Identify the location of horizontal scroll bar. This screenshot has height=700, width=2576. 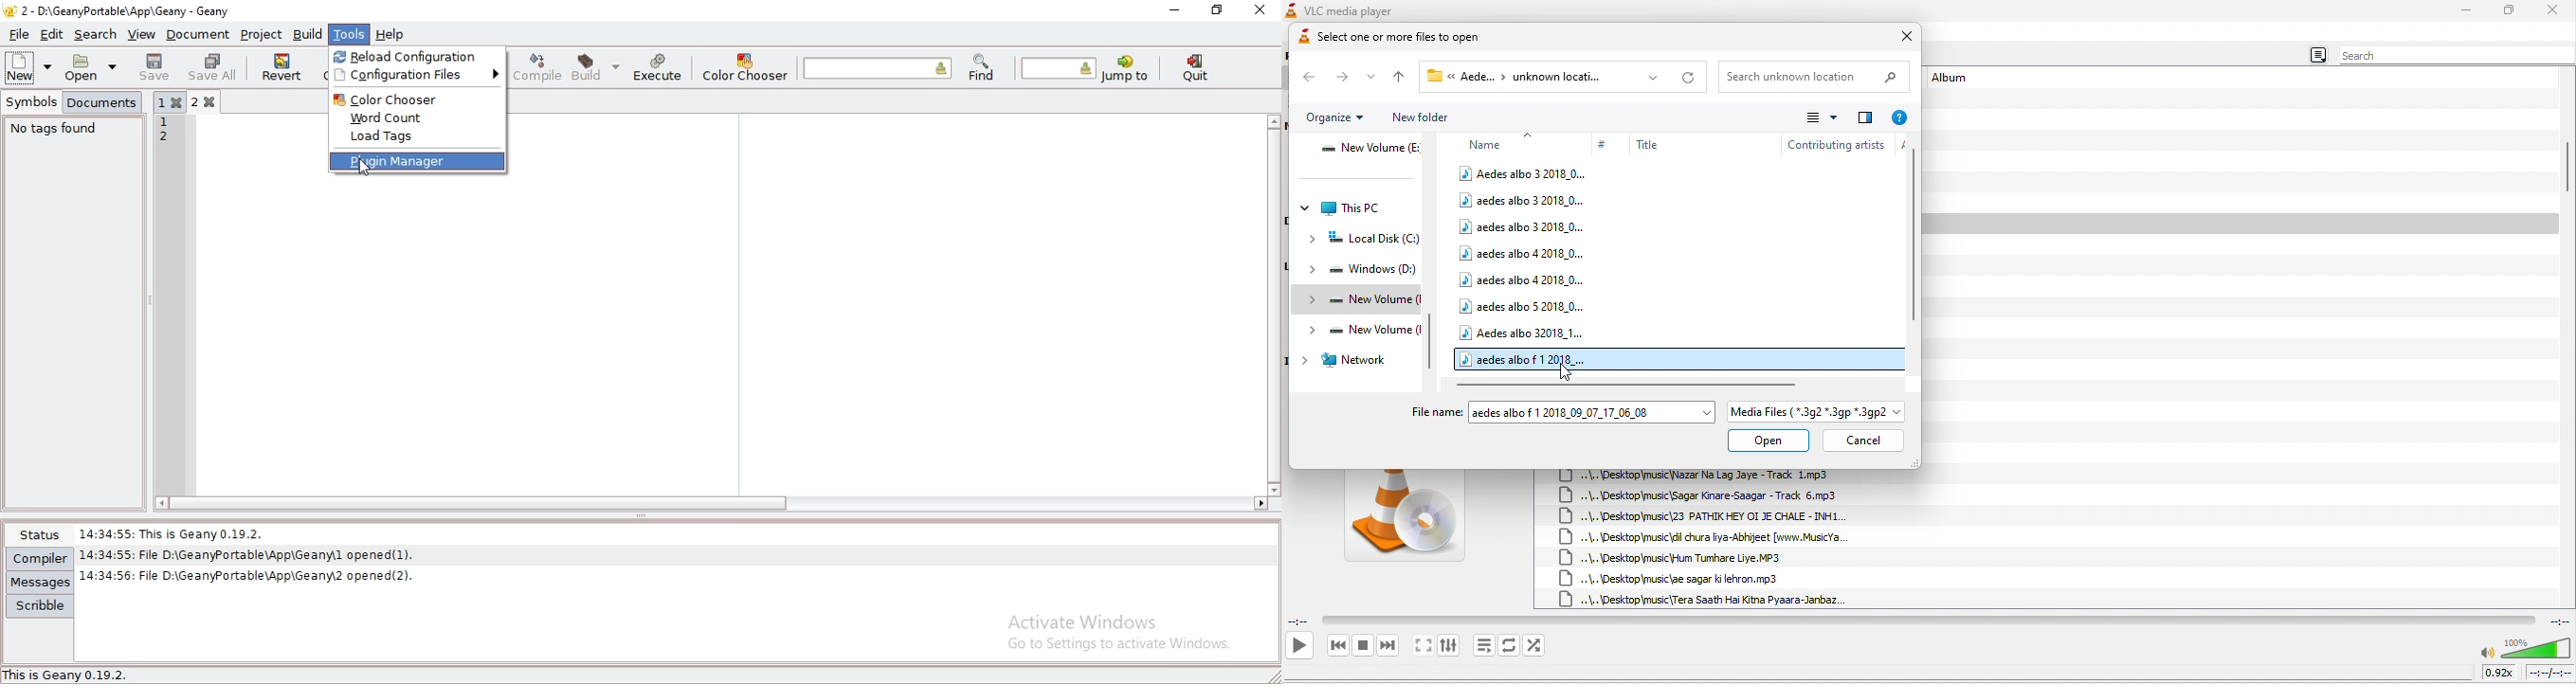
(1629, 384).